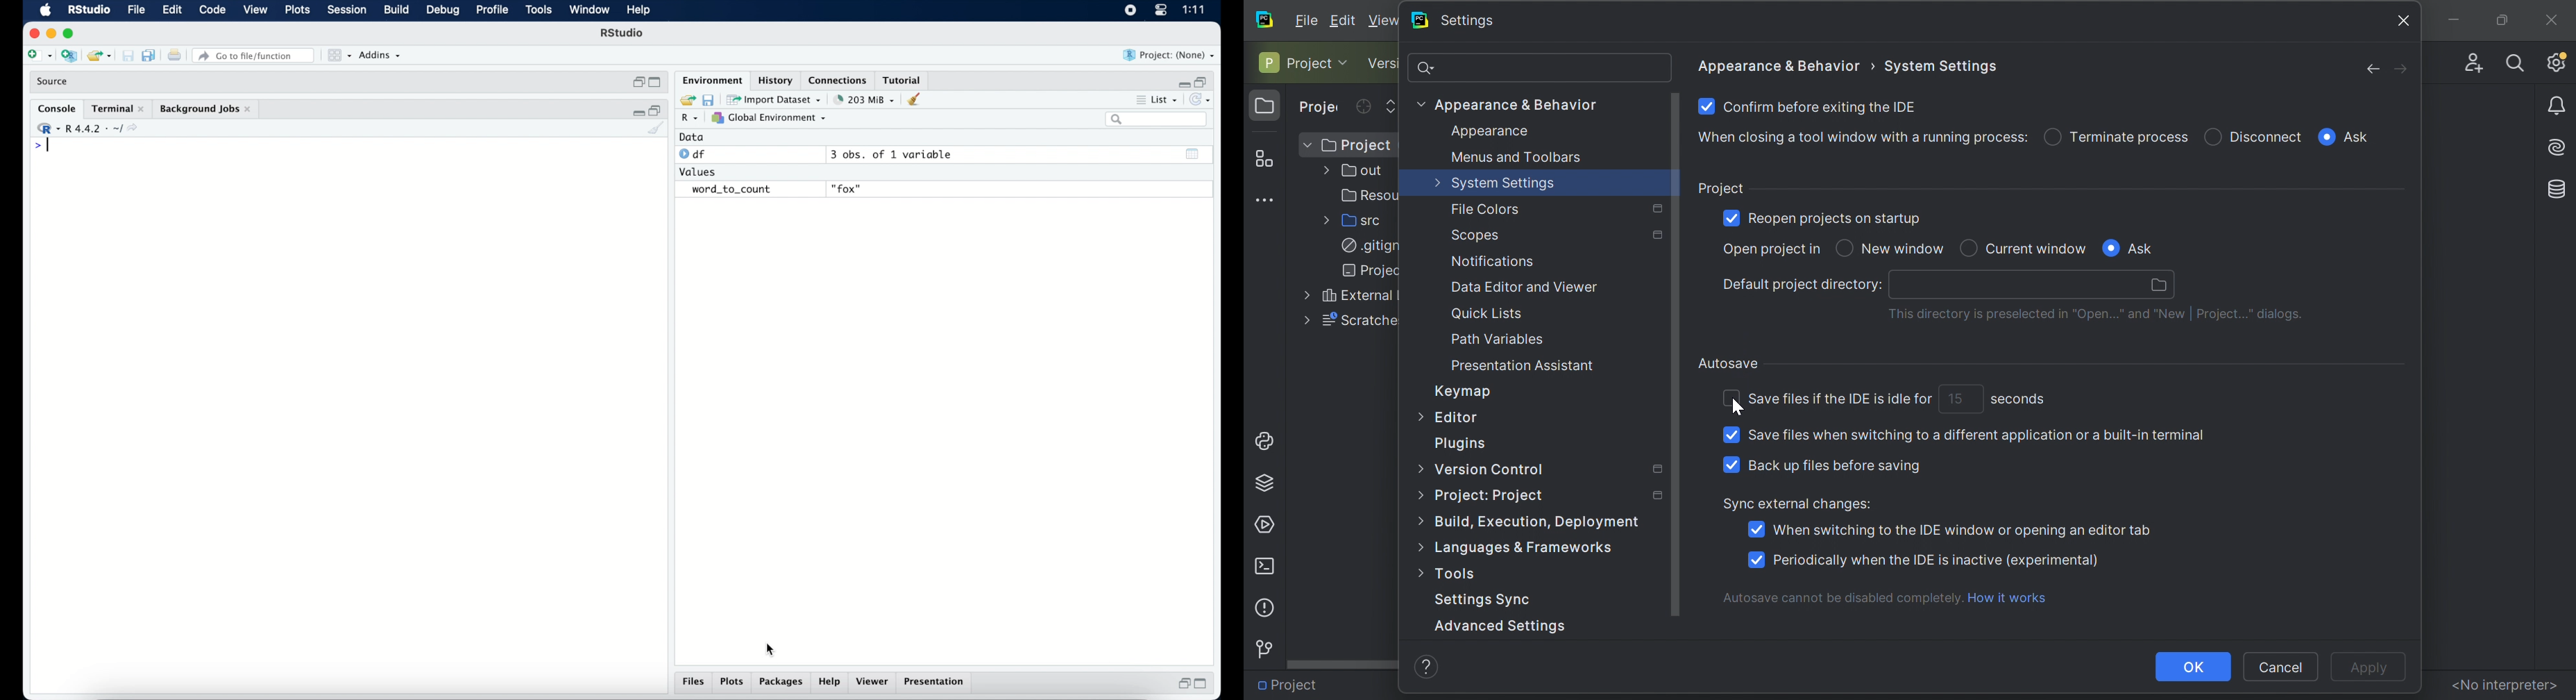 The height and width of the screenshot is (700, 2576). Describe the element at coordinates (1459, 419) in the screenshot. I see `Editor` at that location.